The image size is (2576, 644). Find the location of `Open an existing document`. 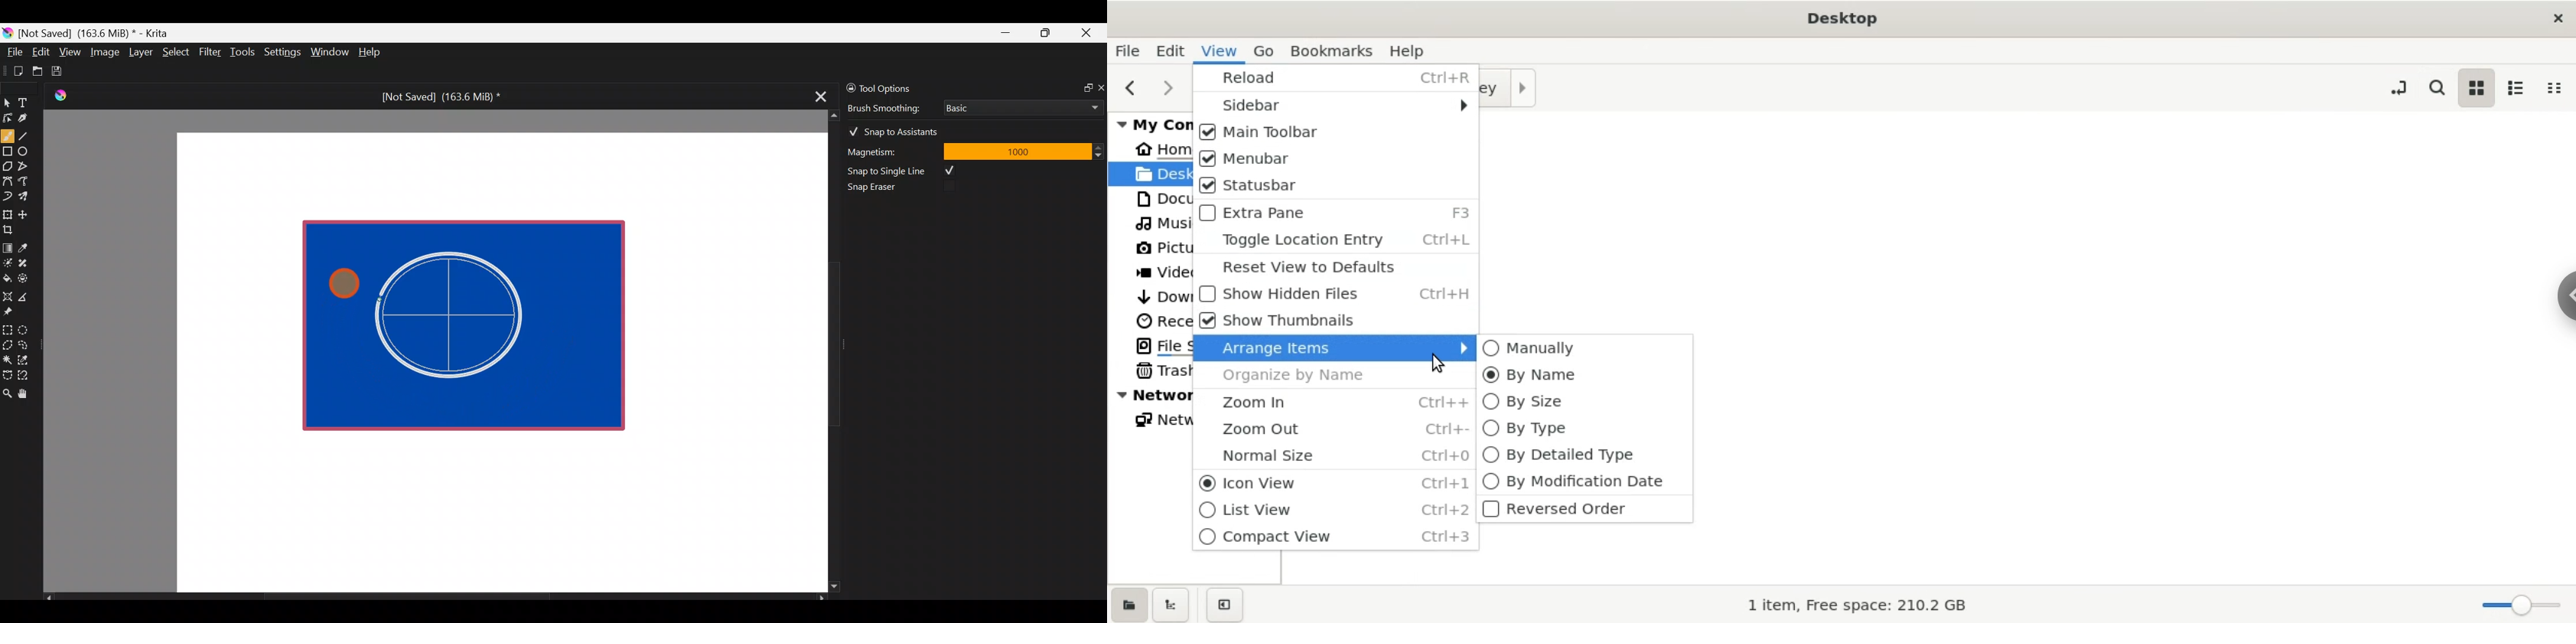

Open an existing document is located at coordinates (38, 73).